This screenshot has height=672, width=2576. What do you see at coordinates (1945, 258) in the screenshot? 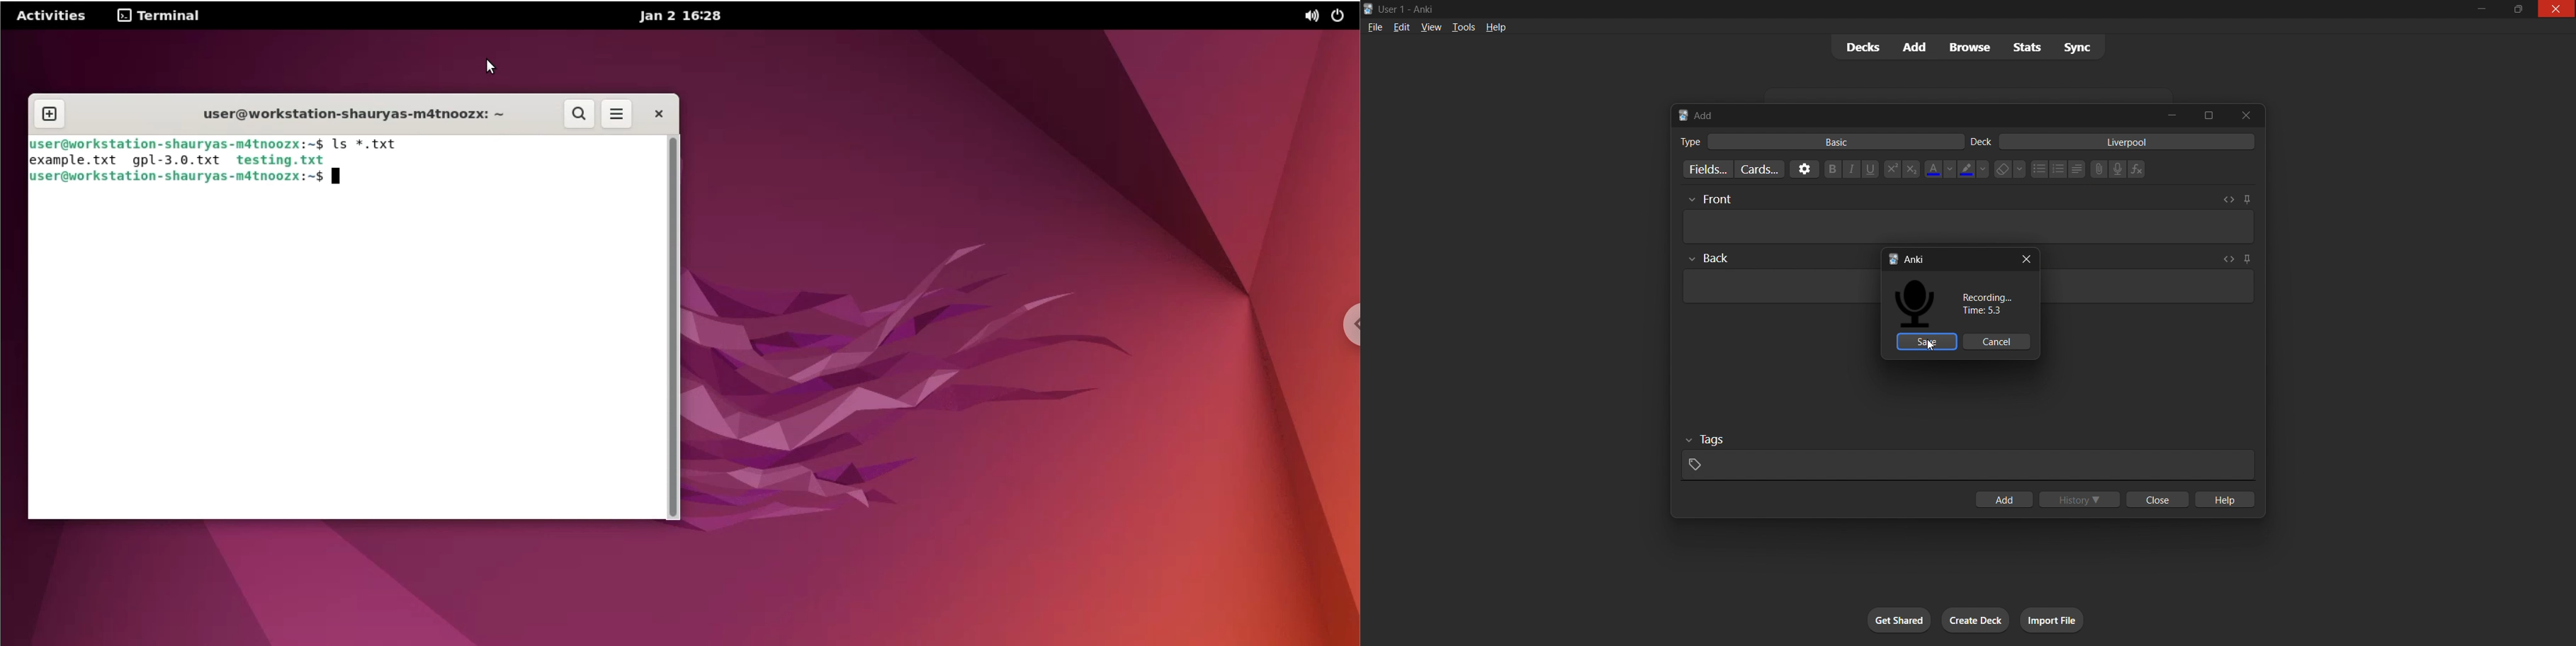
I see `audio title bar` at bounding box center [1945, 258].